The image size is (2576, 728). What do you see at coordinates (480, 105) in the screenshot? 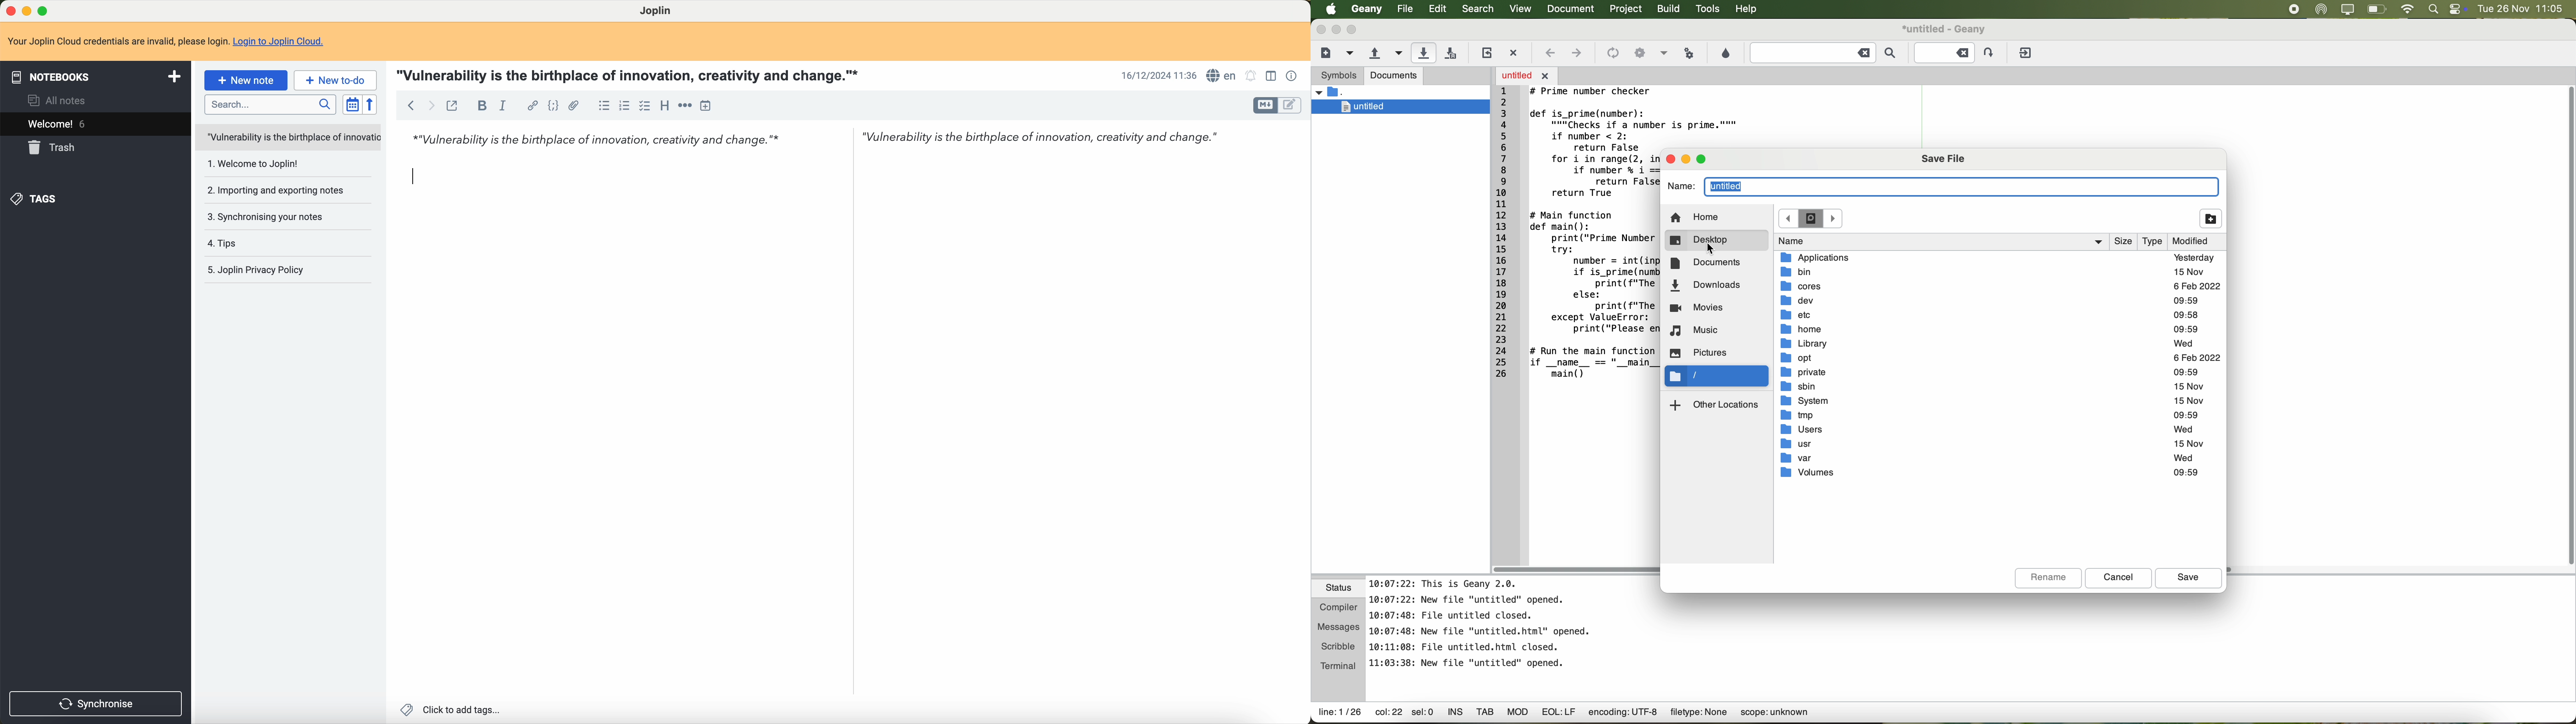
I see `bold` at bounding box center [480, 105].